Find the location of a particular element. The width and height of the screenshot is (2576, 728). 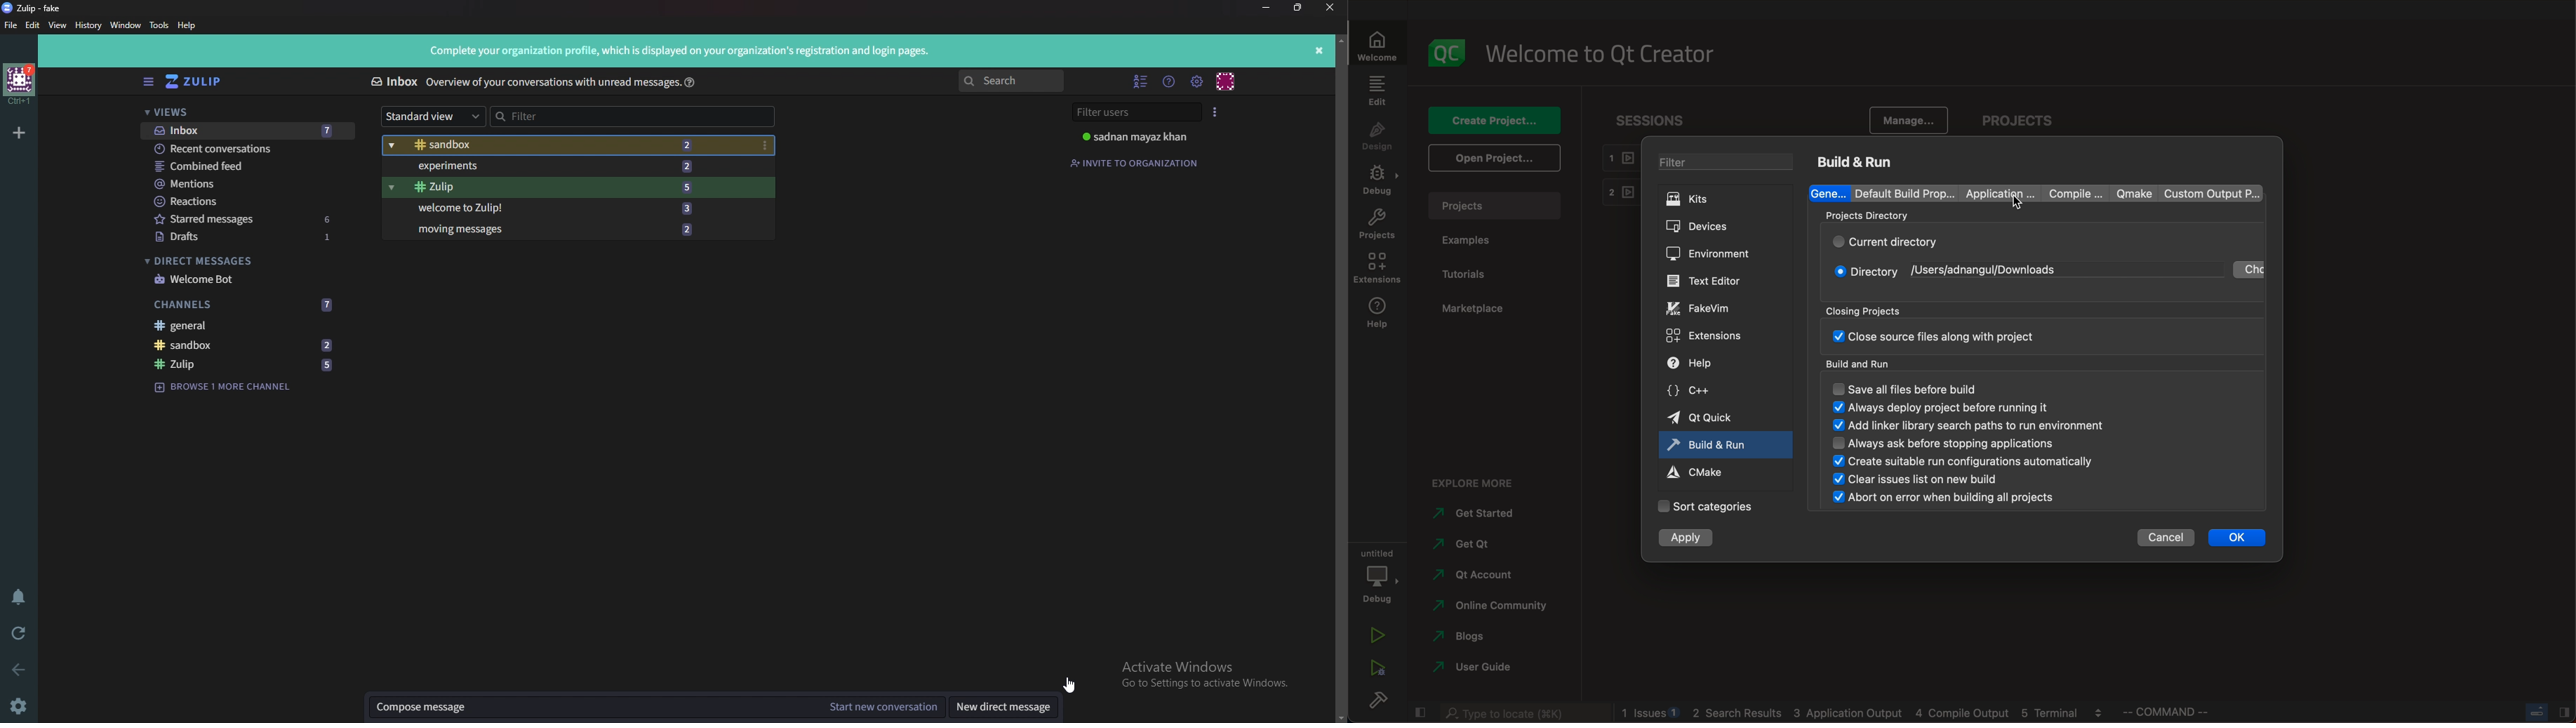

Close info is located at coordinates (1321, 49).